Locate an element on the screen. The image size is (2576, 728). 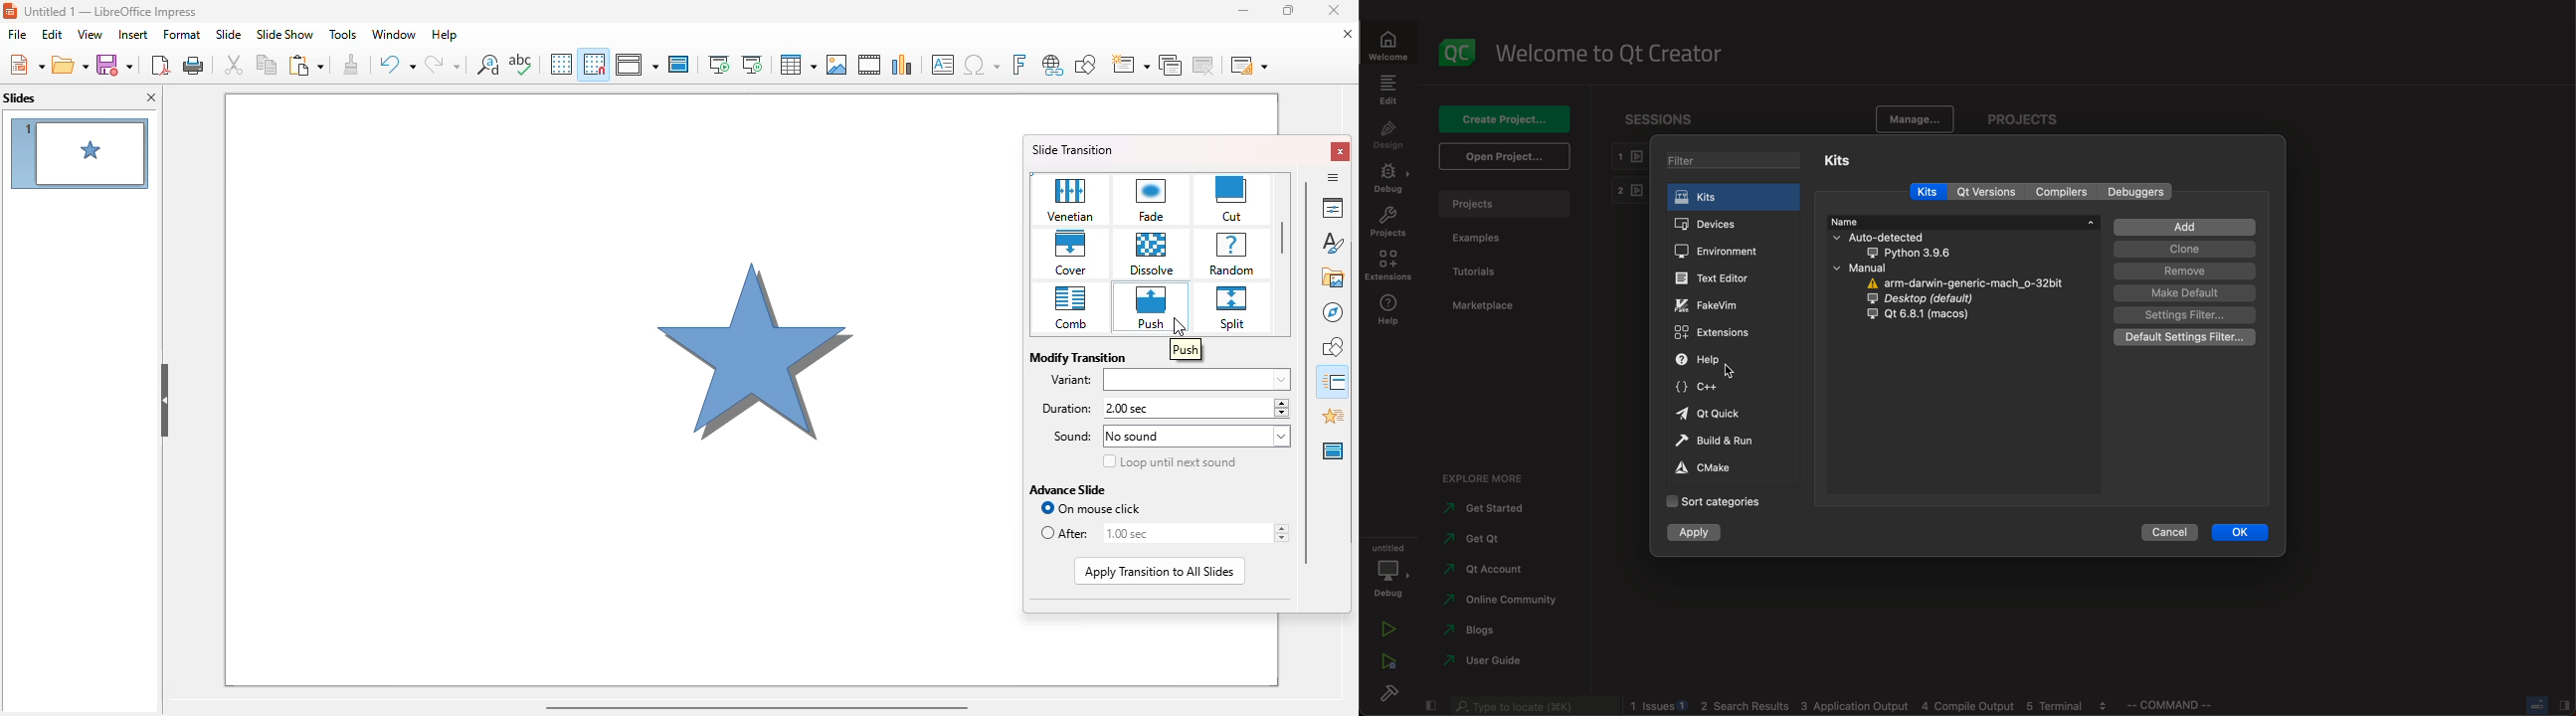
navigator is located at coordinates (1333, 312).